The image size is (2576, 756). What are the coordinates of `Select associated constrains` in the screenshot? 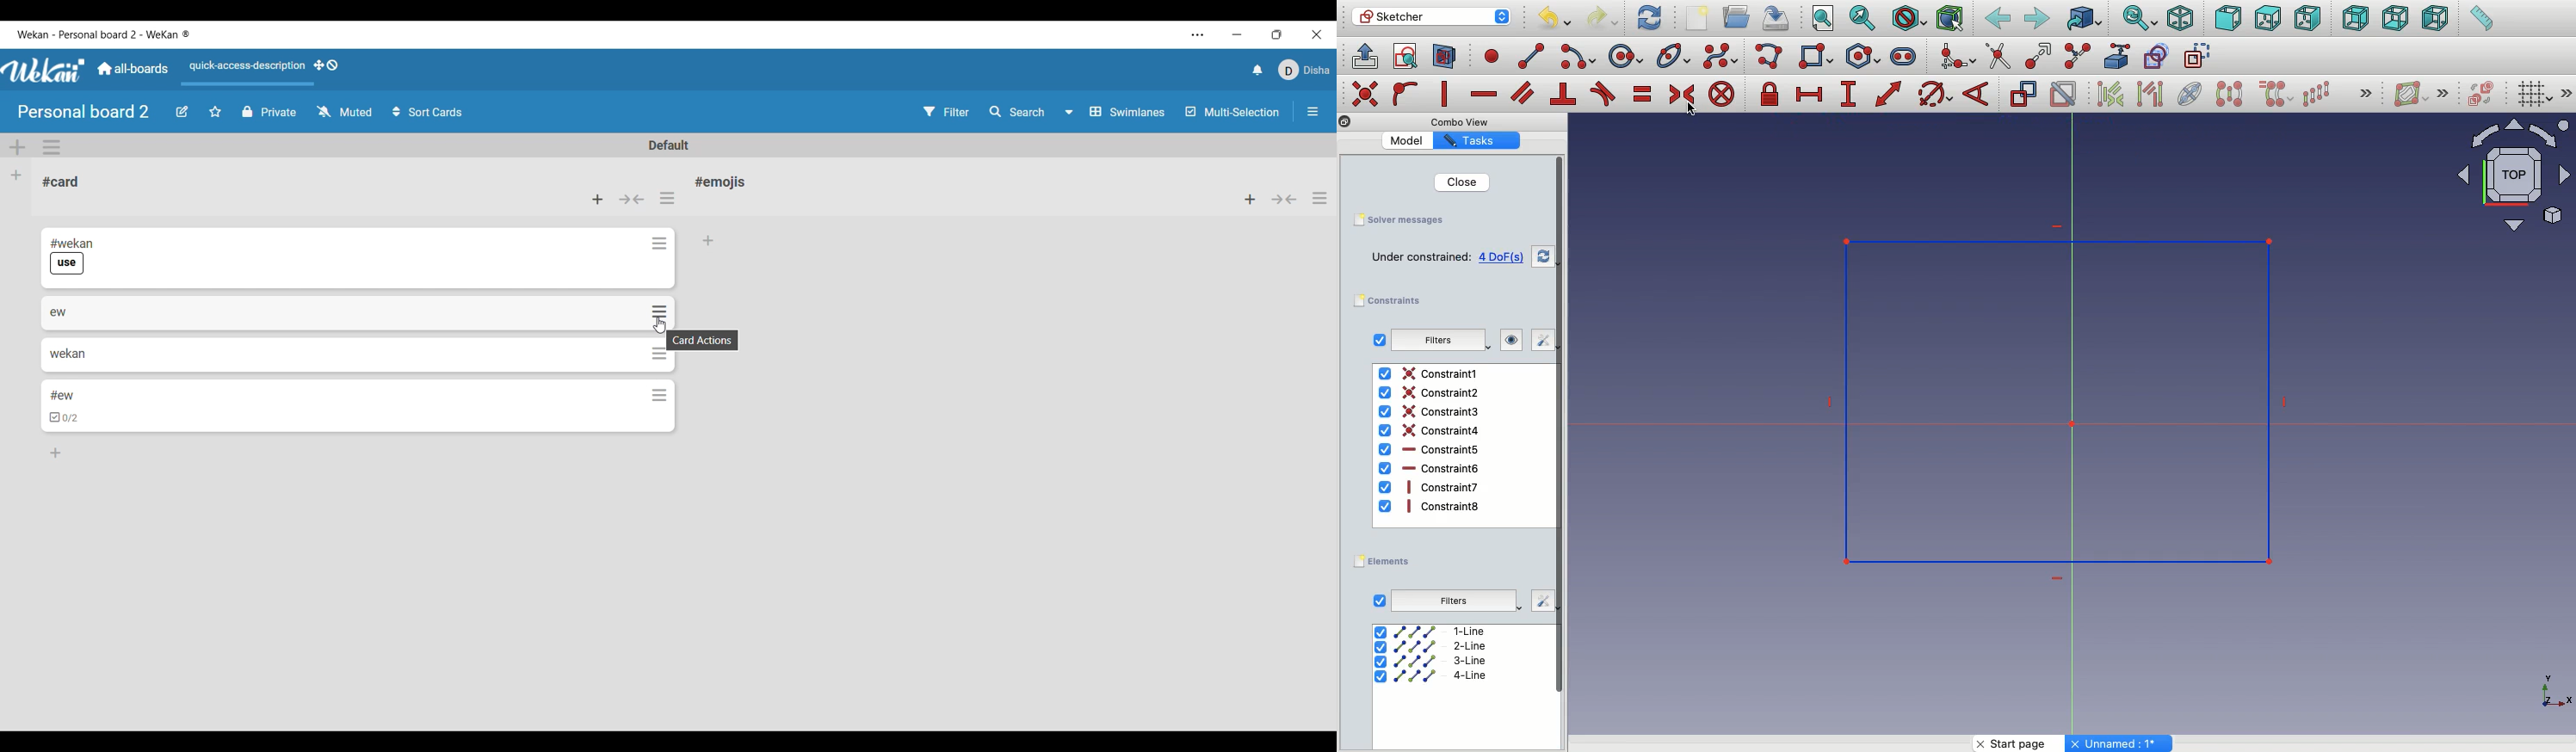 It's located at (2107, 94).